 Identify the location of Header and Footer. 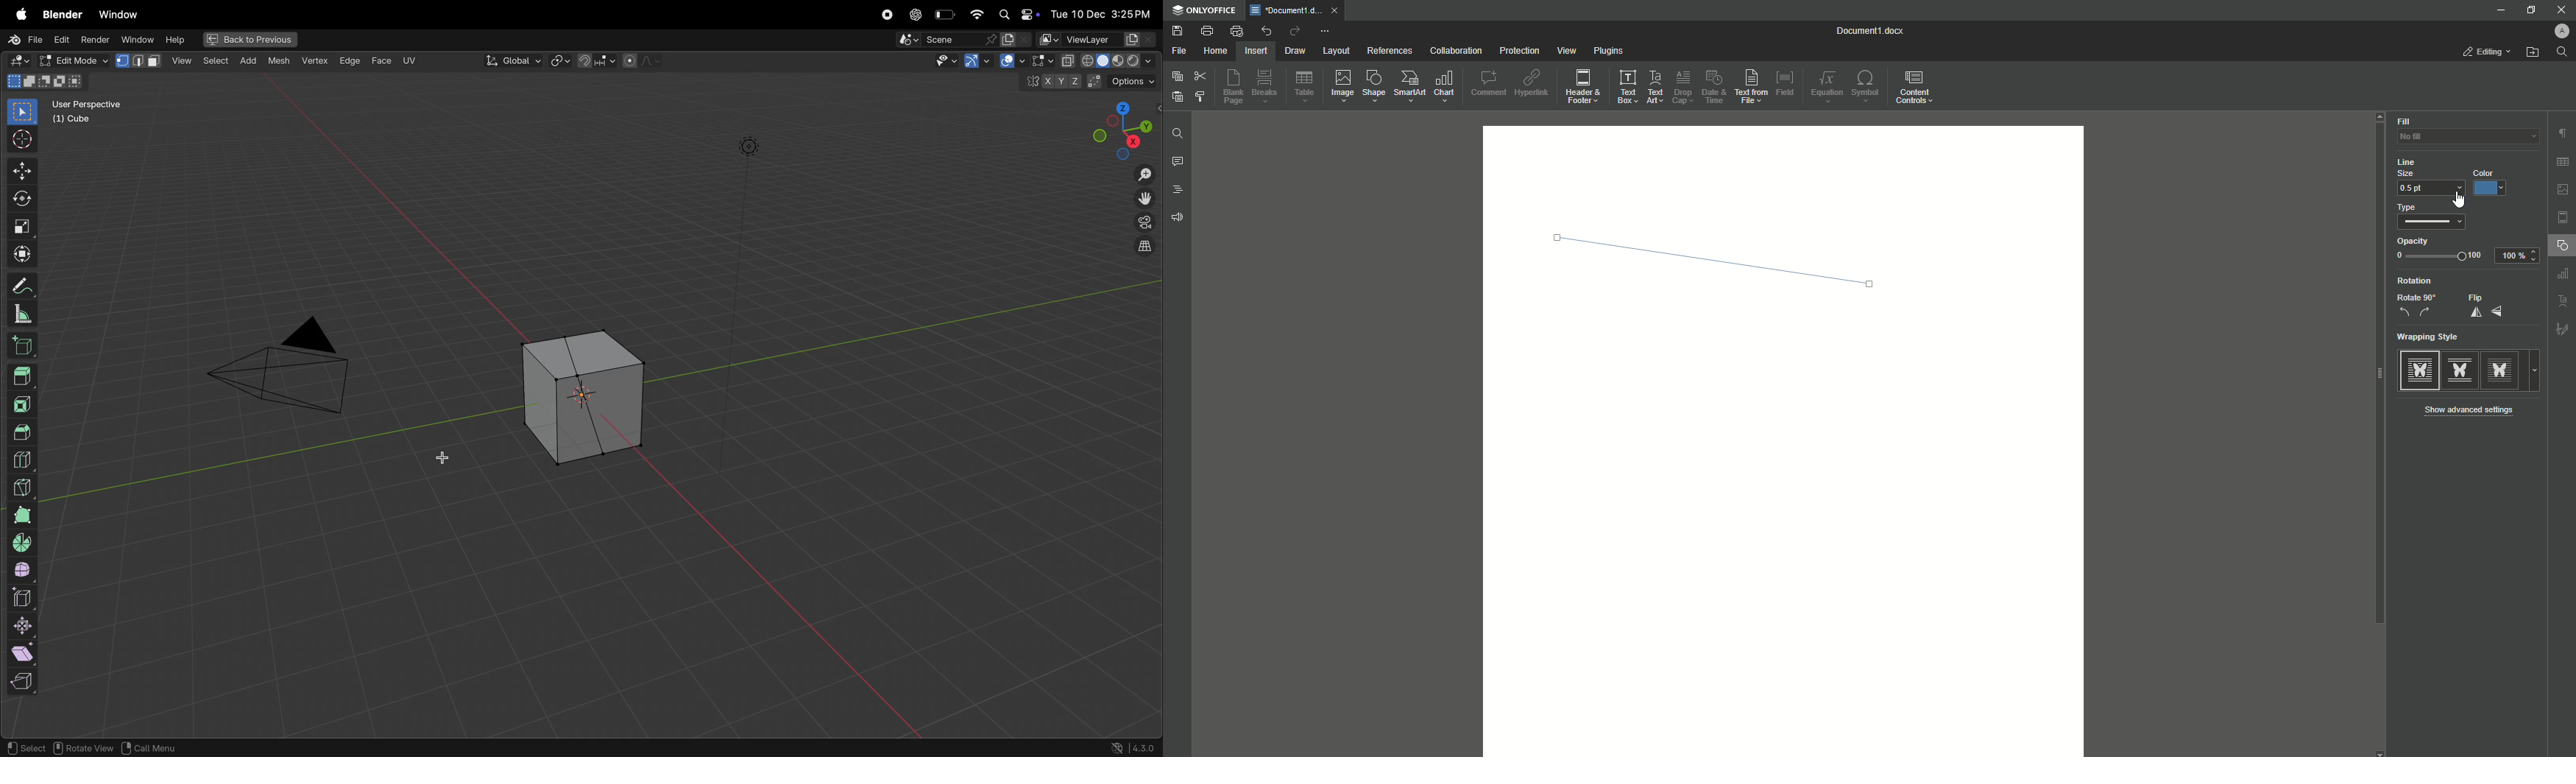
(1585, 88).